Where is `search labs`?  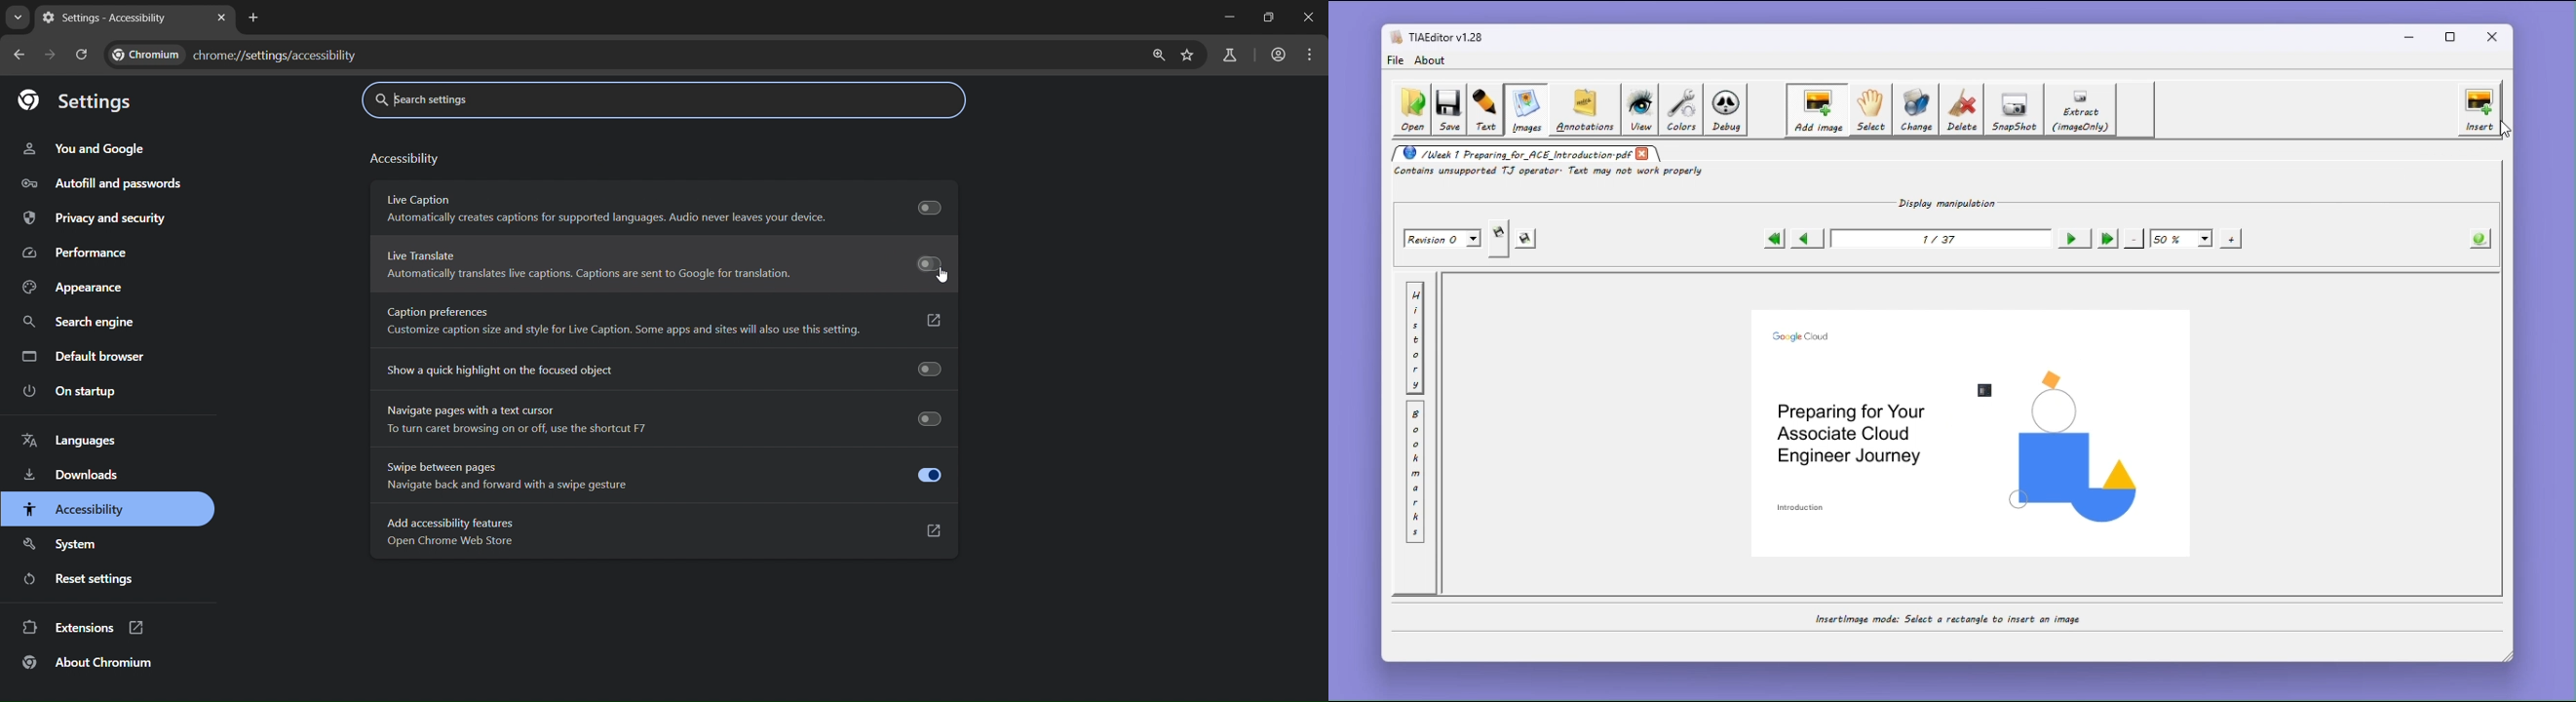 search labs is located at coordinates (1230, 57).